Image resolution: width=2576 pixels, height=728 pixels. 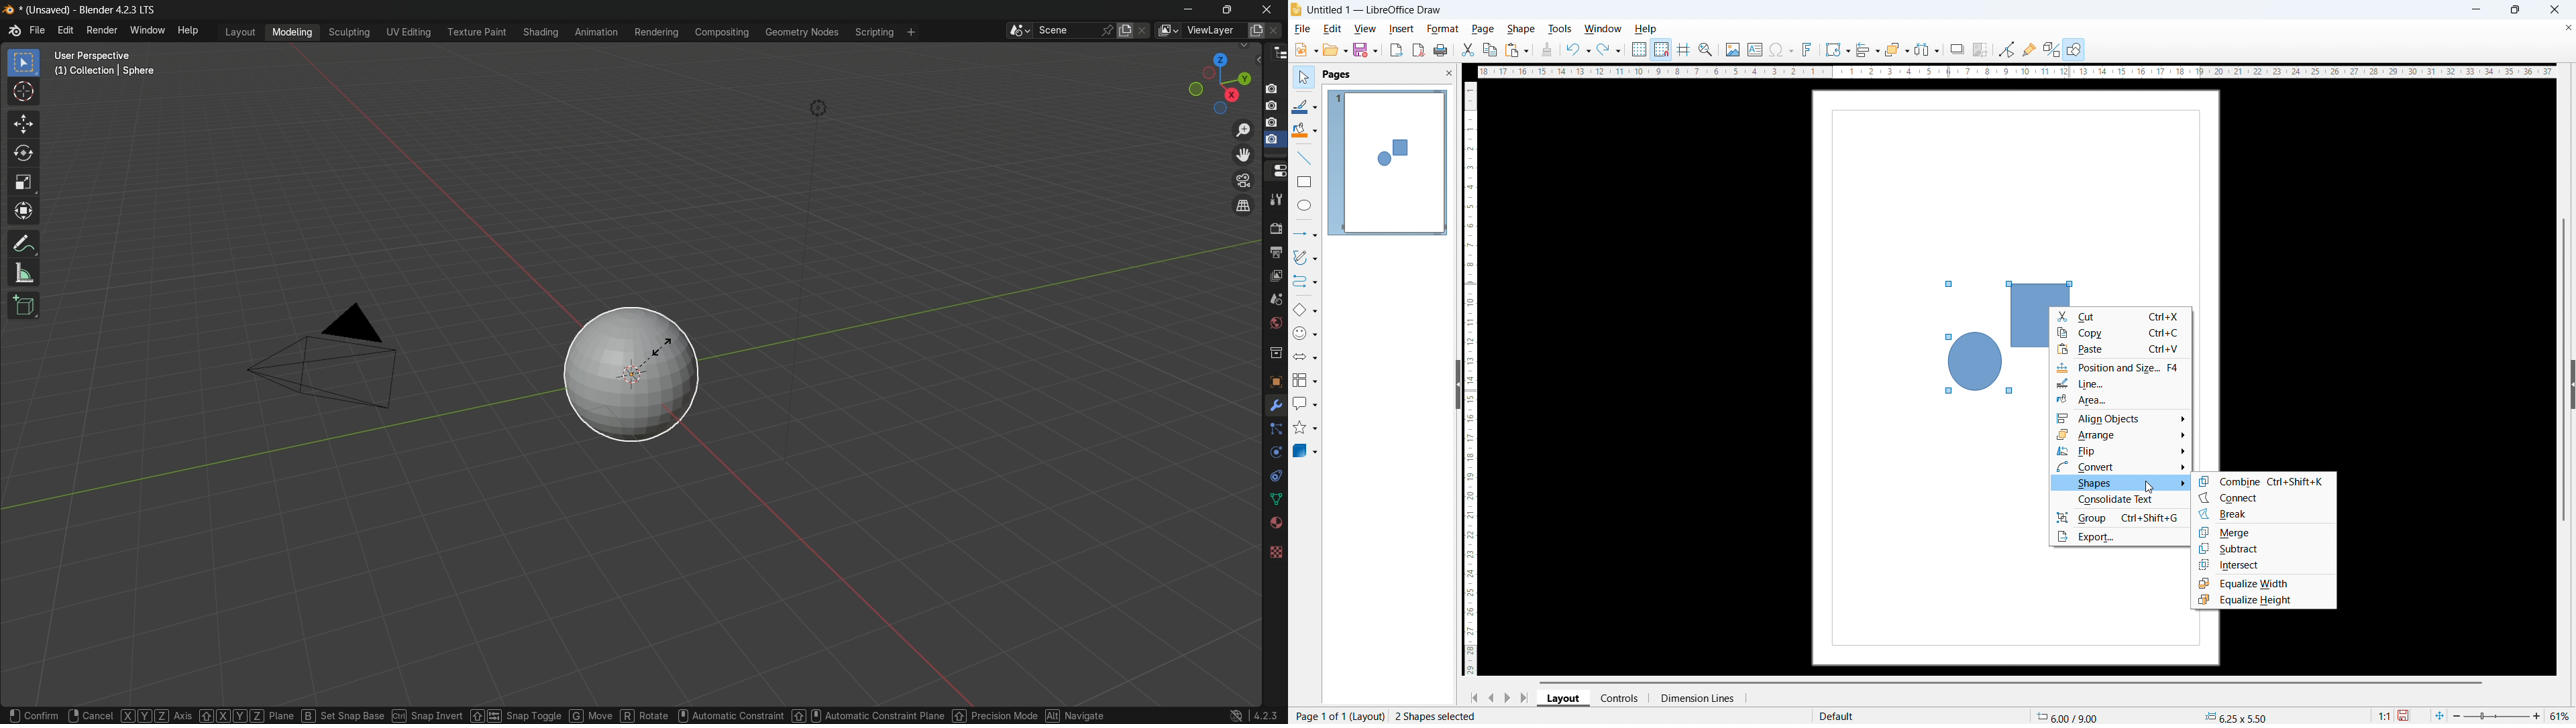 I want to click on maximize or restore, so click(x=1226, y=9).